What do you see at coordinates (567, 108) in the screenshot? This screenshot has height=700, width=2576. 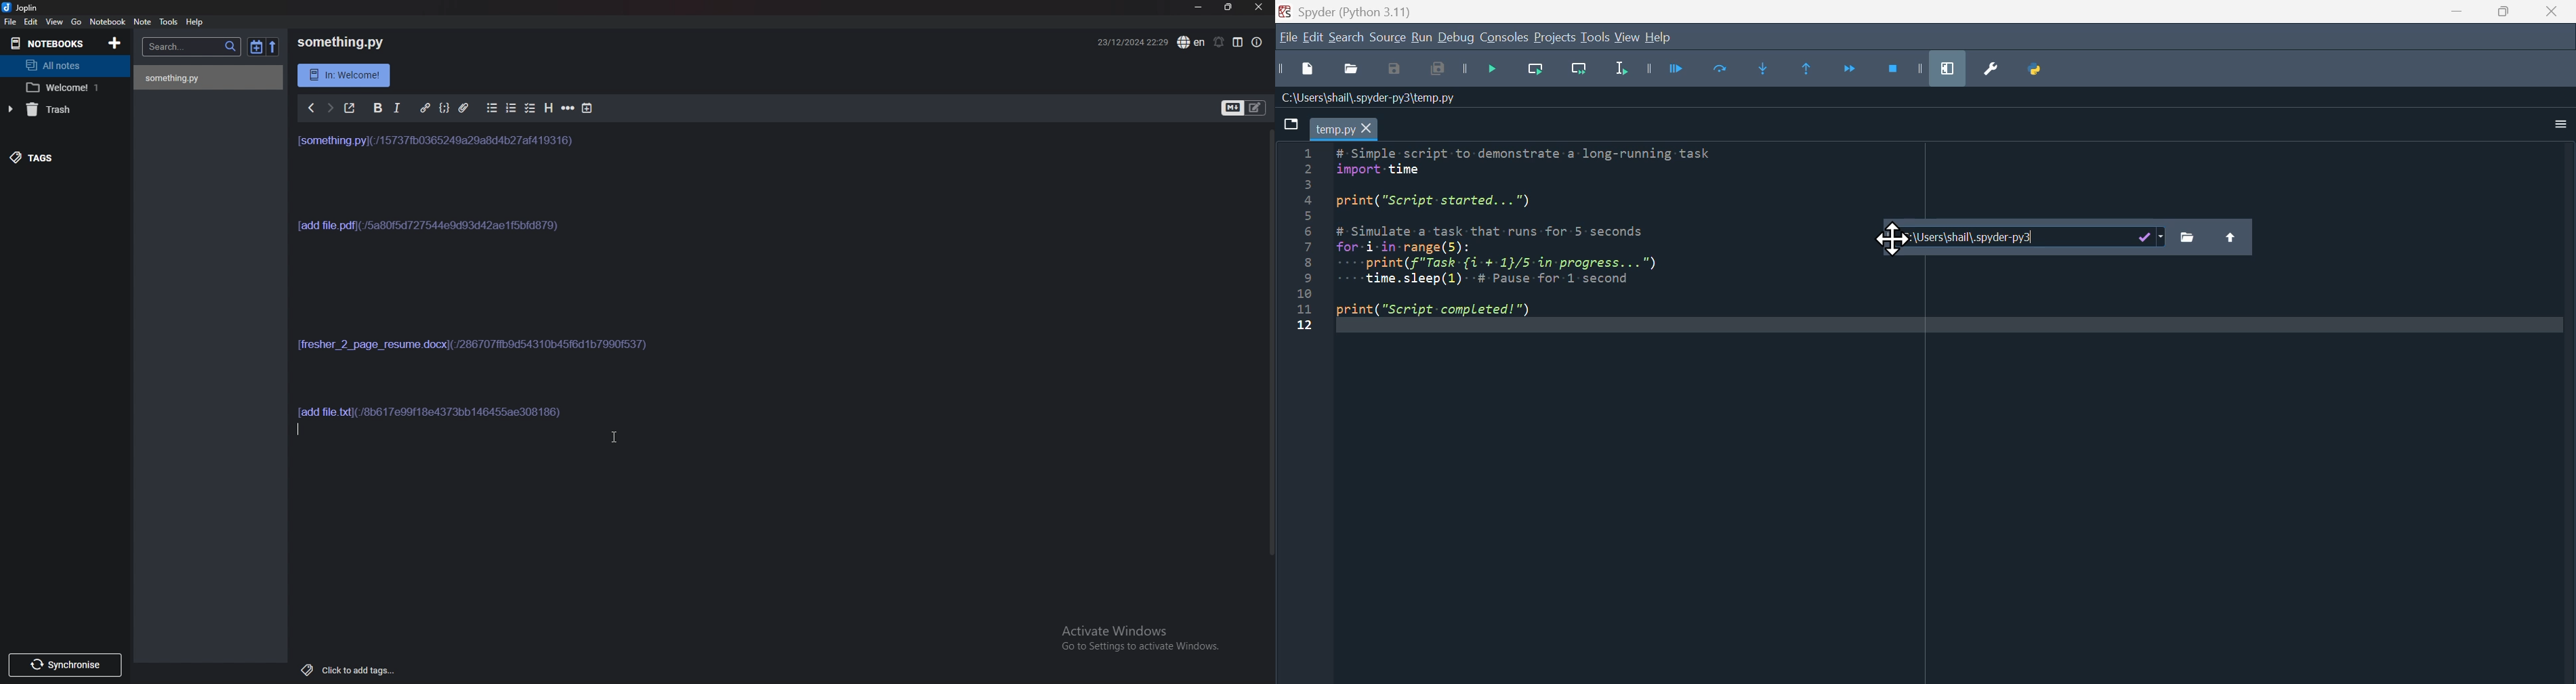 I see `Horizontal rule` at bounding box center [567, 108].